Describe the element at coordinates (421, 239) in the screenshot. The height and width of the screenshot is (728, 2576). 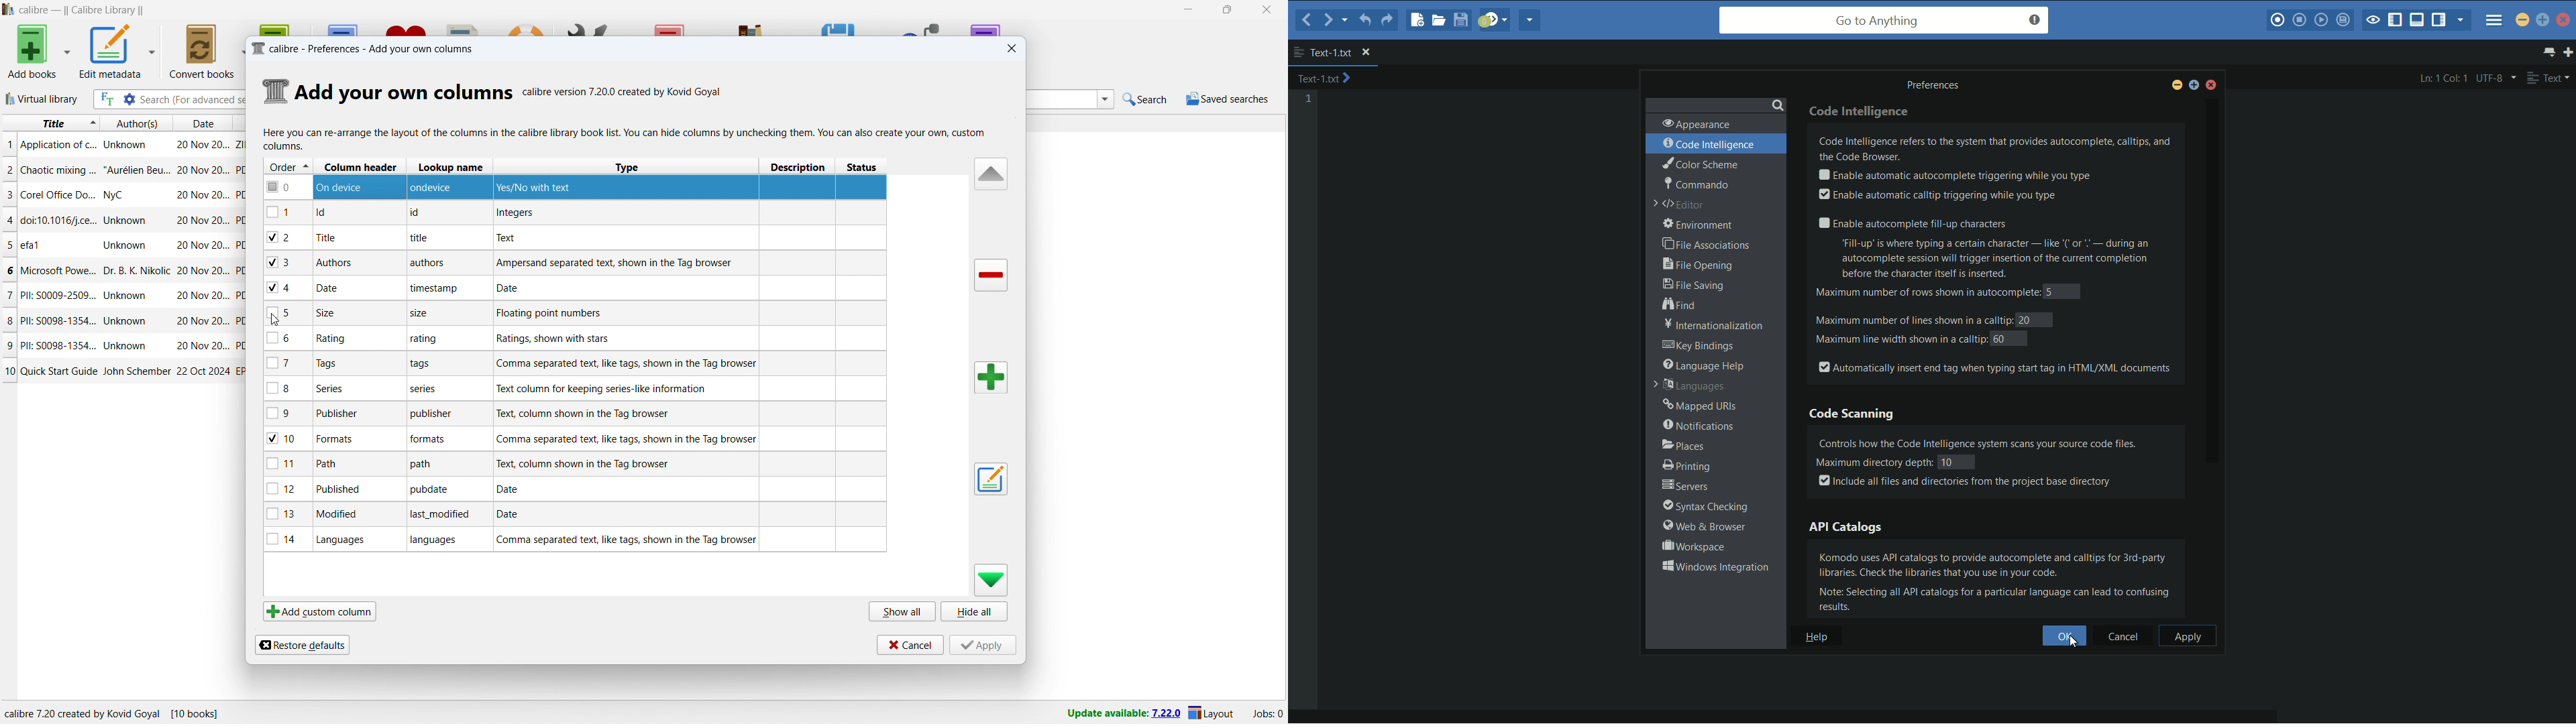
I see `title` at that location.